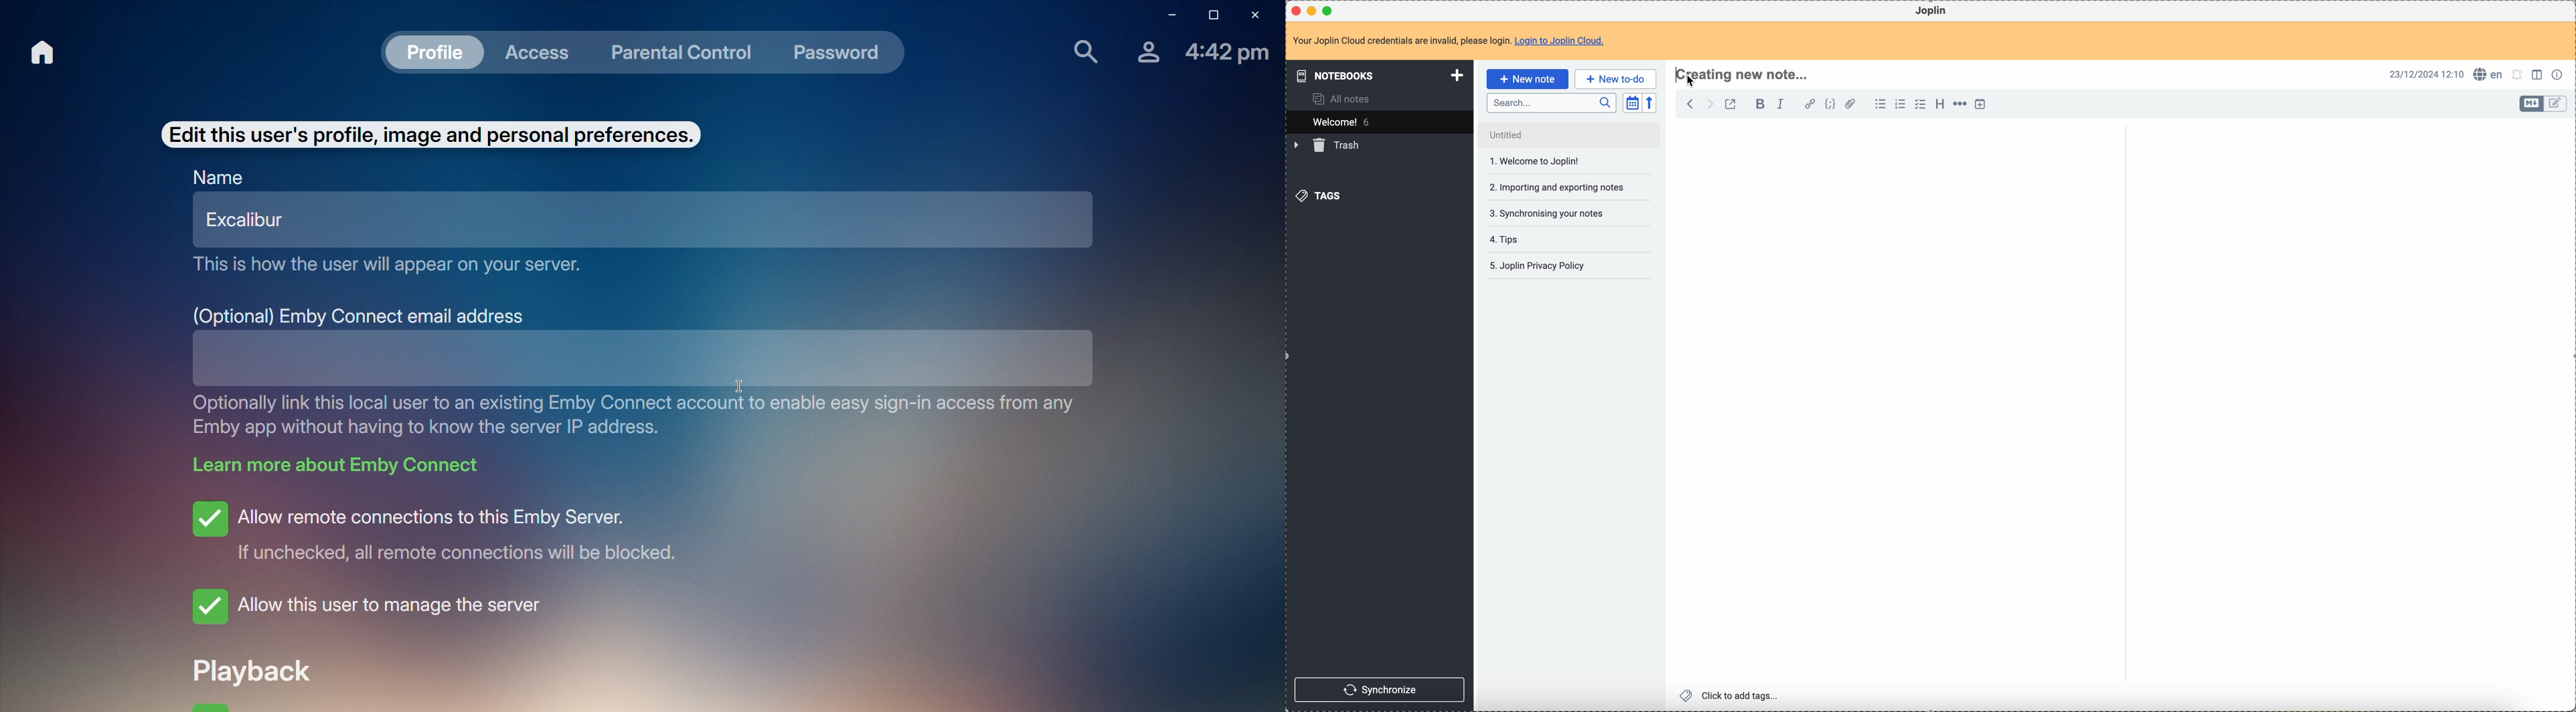  Describe the element at coordinates (1378, 122) in the screenshot. I see `welcome` at that location.